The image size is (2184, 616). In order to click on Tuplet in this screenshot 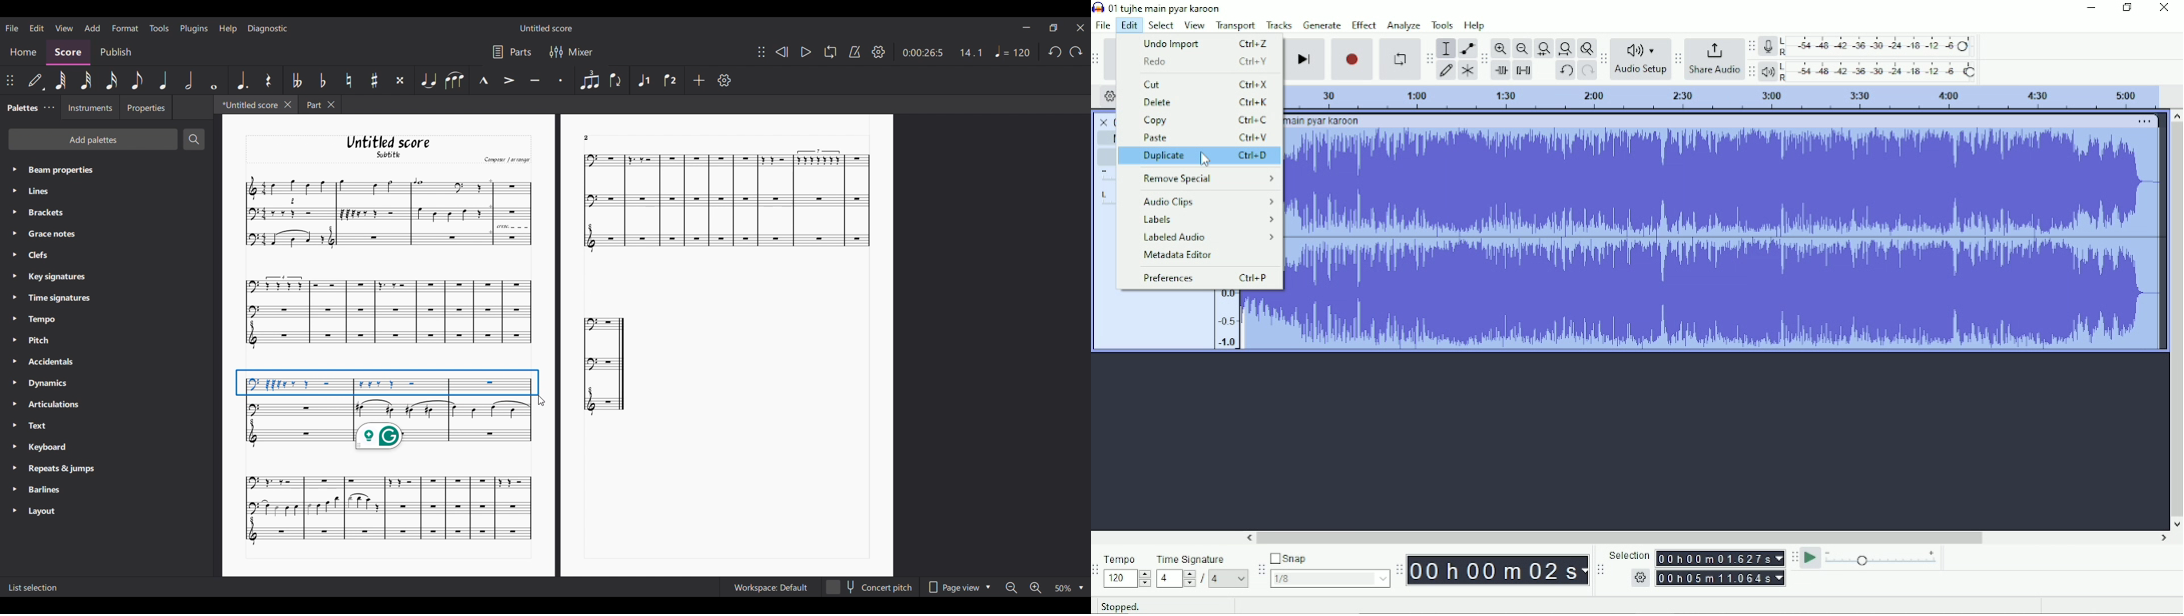, I will do `click(590, 80)`.